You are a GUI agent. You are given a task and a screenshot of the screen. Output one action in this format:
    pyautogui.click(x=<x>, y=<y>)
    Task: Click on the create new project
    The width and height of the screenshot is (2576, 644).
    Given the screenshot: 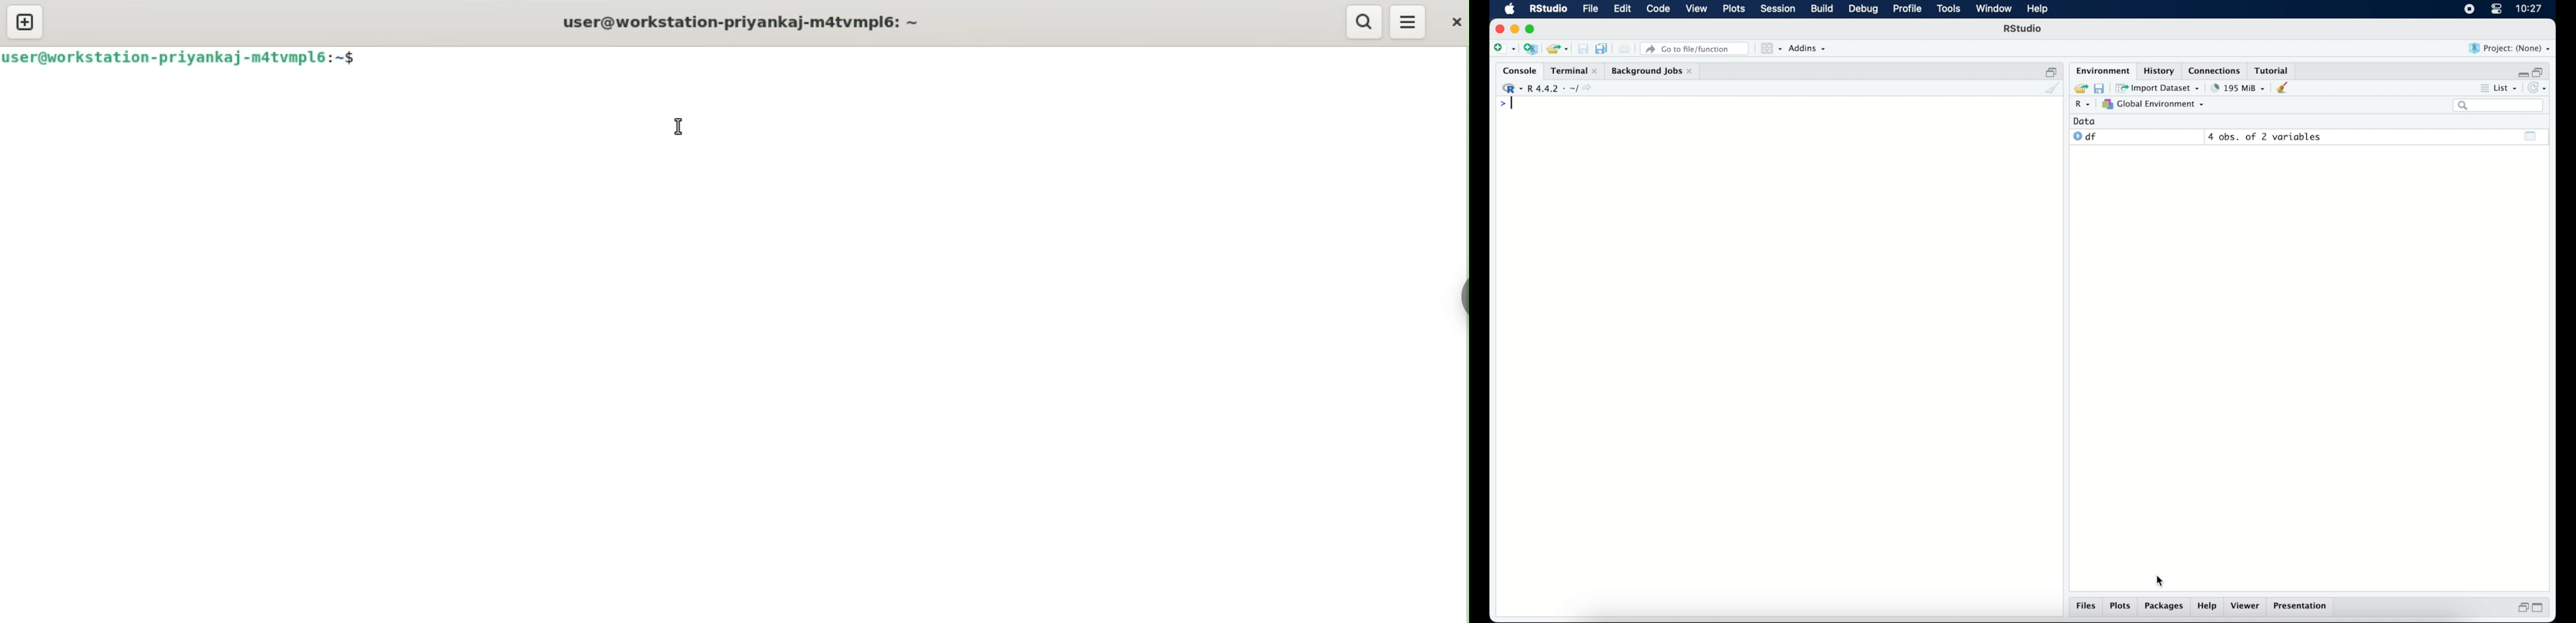 What is the action you would take?
    pyautogui.click(x=1531, y=50)
    